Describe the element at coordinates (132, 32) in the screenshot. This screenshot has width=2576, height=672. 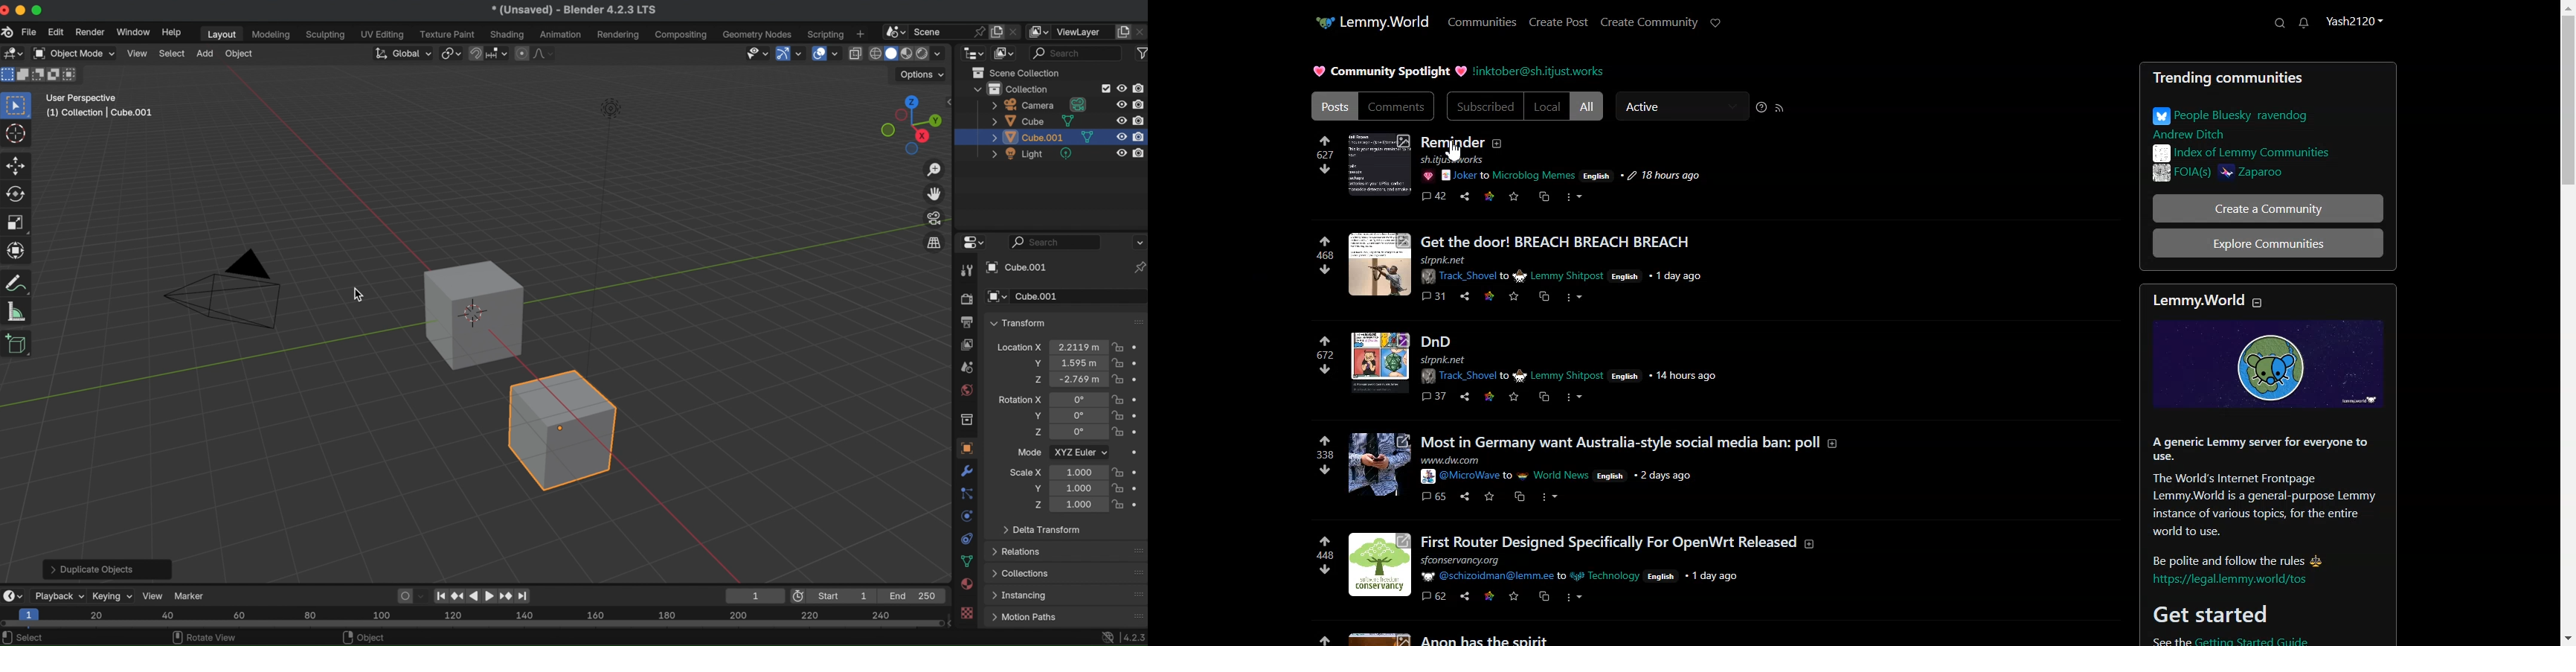
I see `window` at that location.